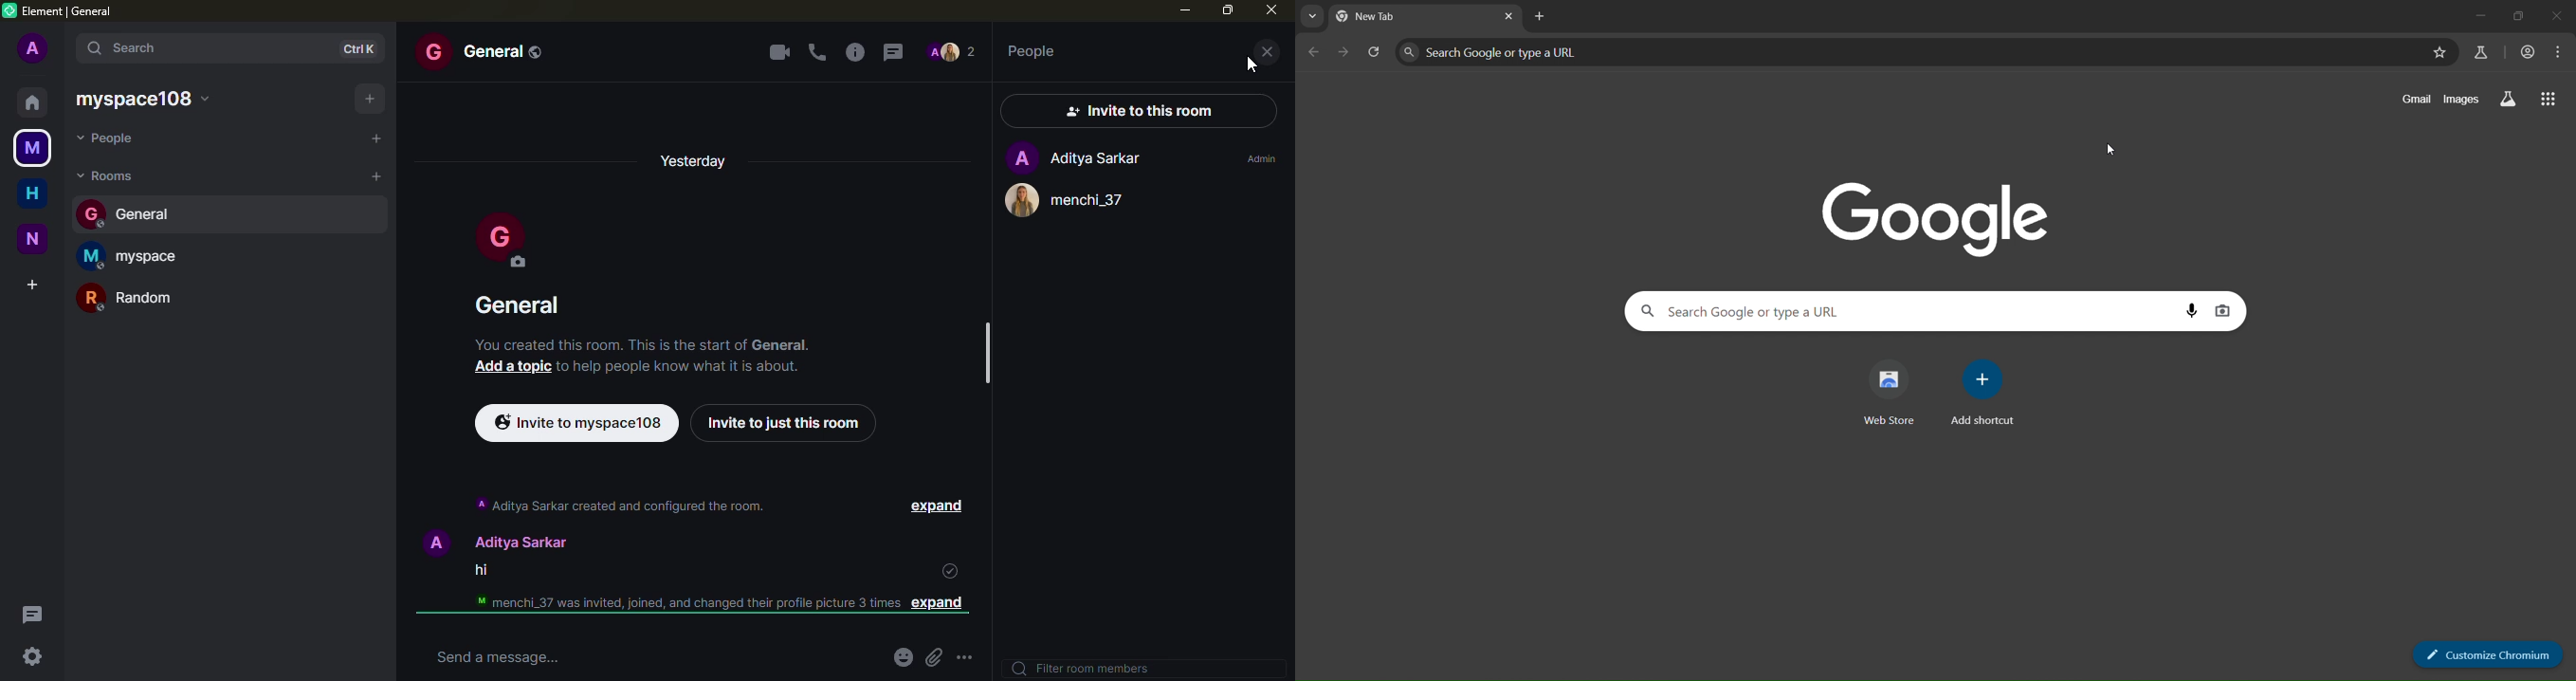 This screenshot has width=2576, height=700. What do you see at coordinates (1071, 201) in the screenshot?
I see `menchi_37` at bounding box center [1071, 201].